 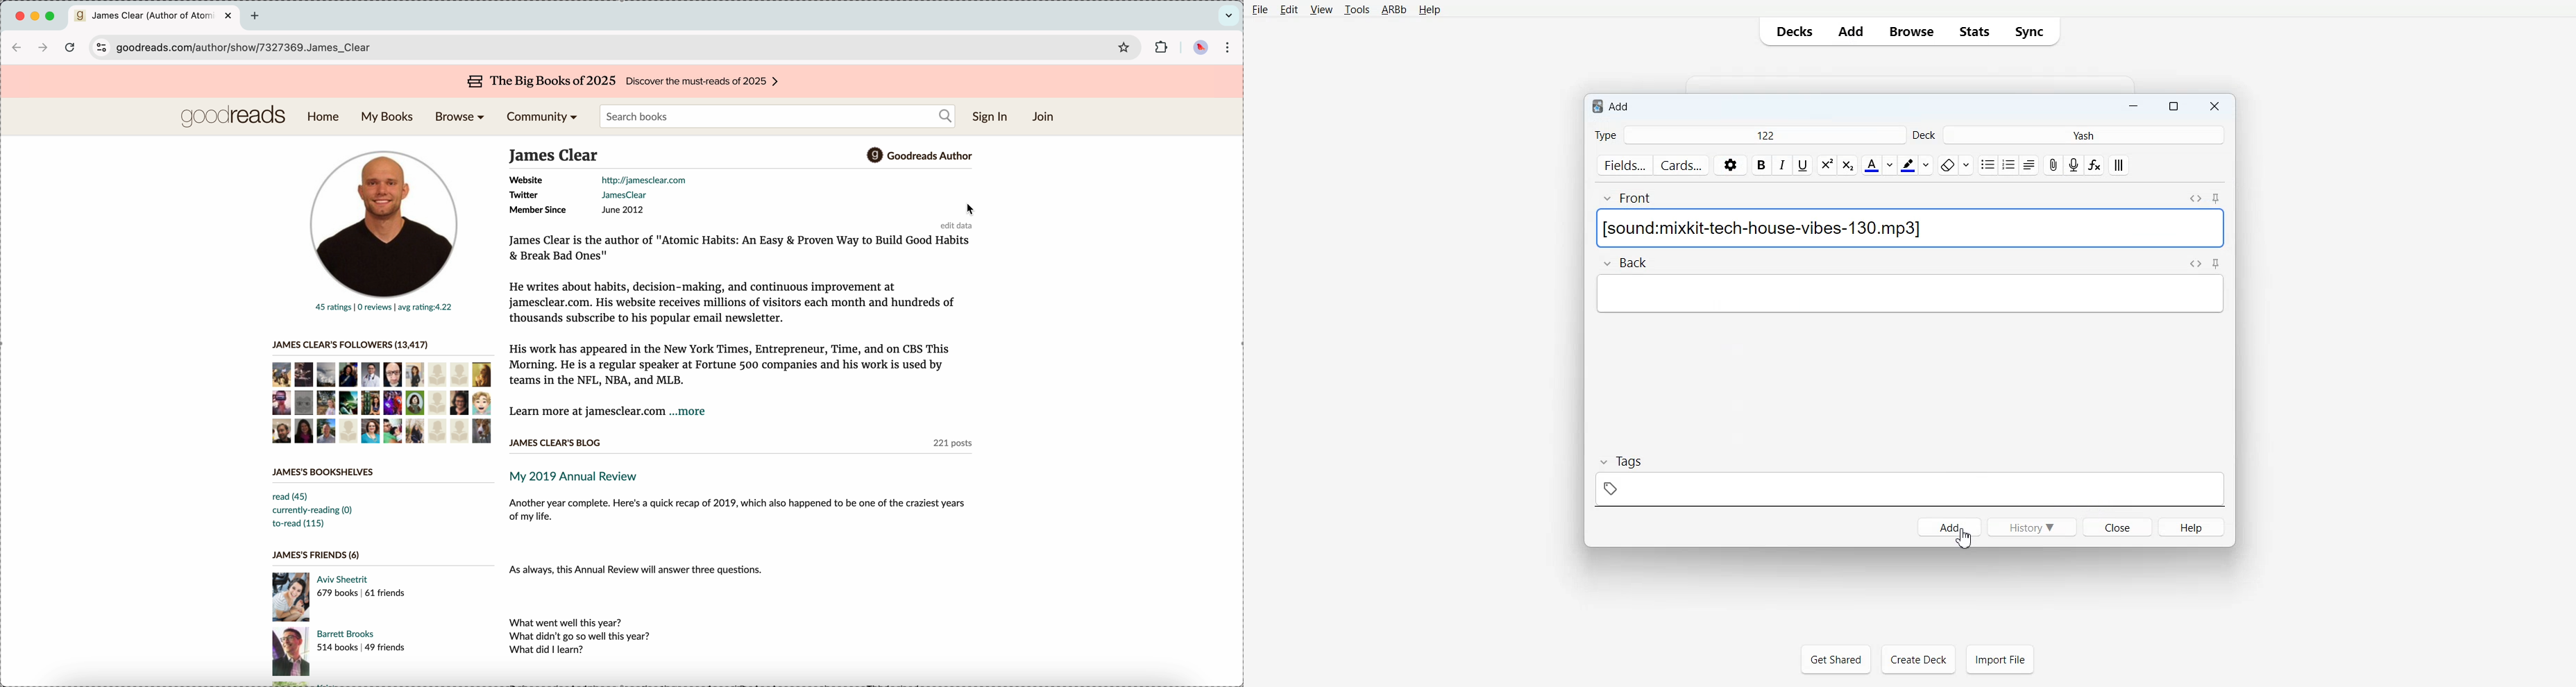 I want to click on james clears blog, so click(x=554, y=442).